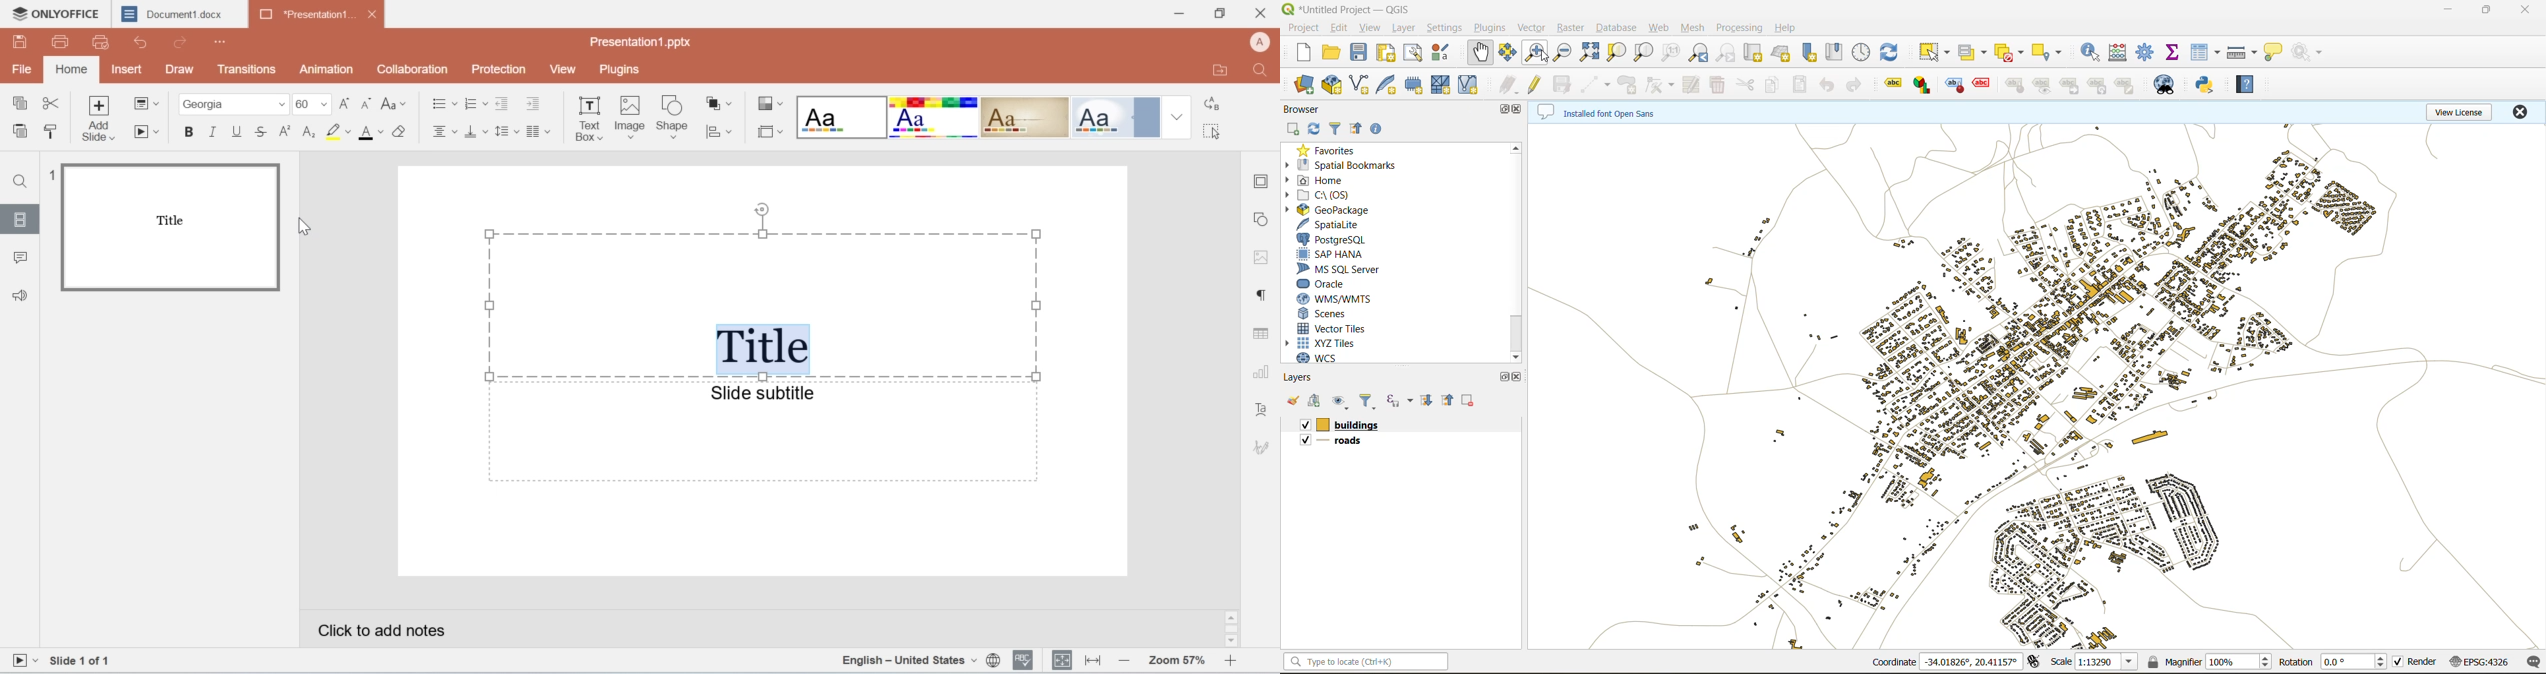 The height and width of the screenshot is (700, 2548). What do you see at coordinates (21, 222) in the screenshot?
I see `slides` at bounding box center [21, 222].